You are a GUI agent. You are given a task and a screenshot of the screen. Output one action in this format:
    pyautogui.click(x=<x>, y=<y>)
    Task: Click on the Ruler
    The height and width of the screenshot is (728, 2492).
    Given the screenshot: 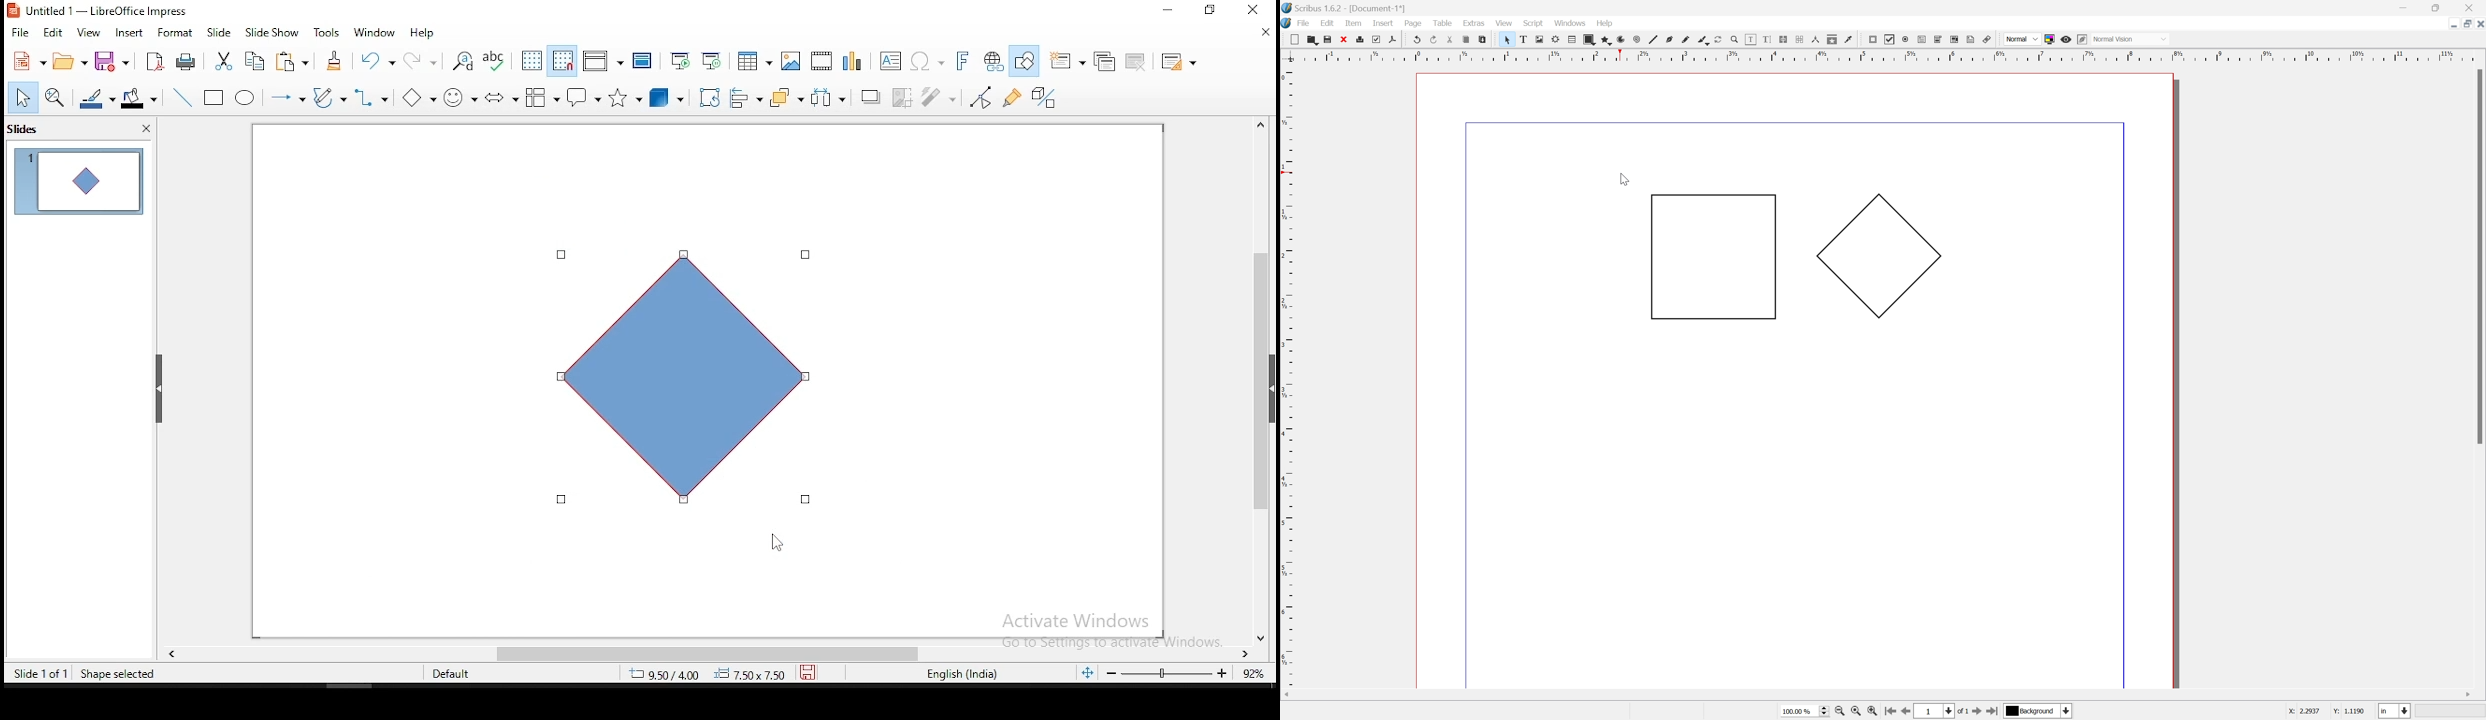 What is the action you would take?
    pyautogui.click(x=1885, y=55)
    